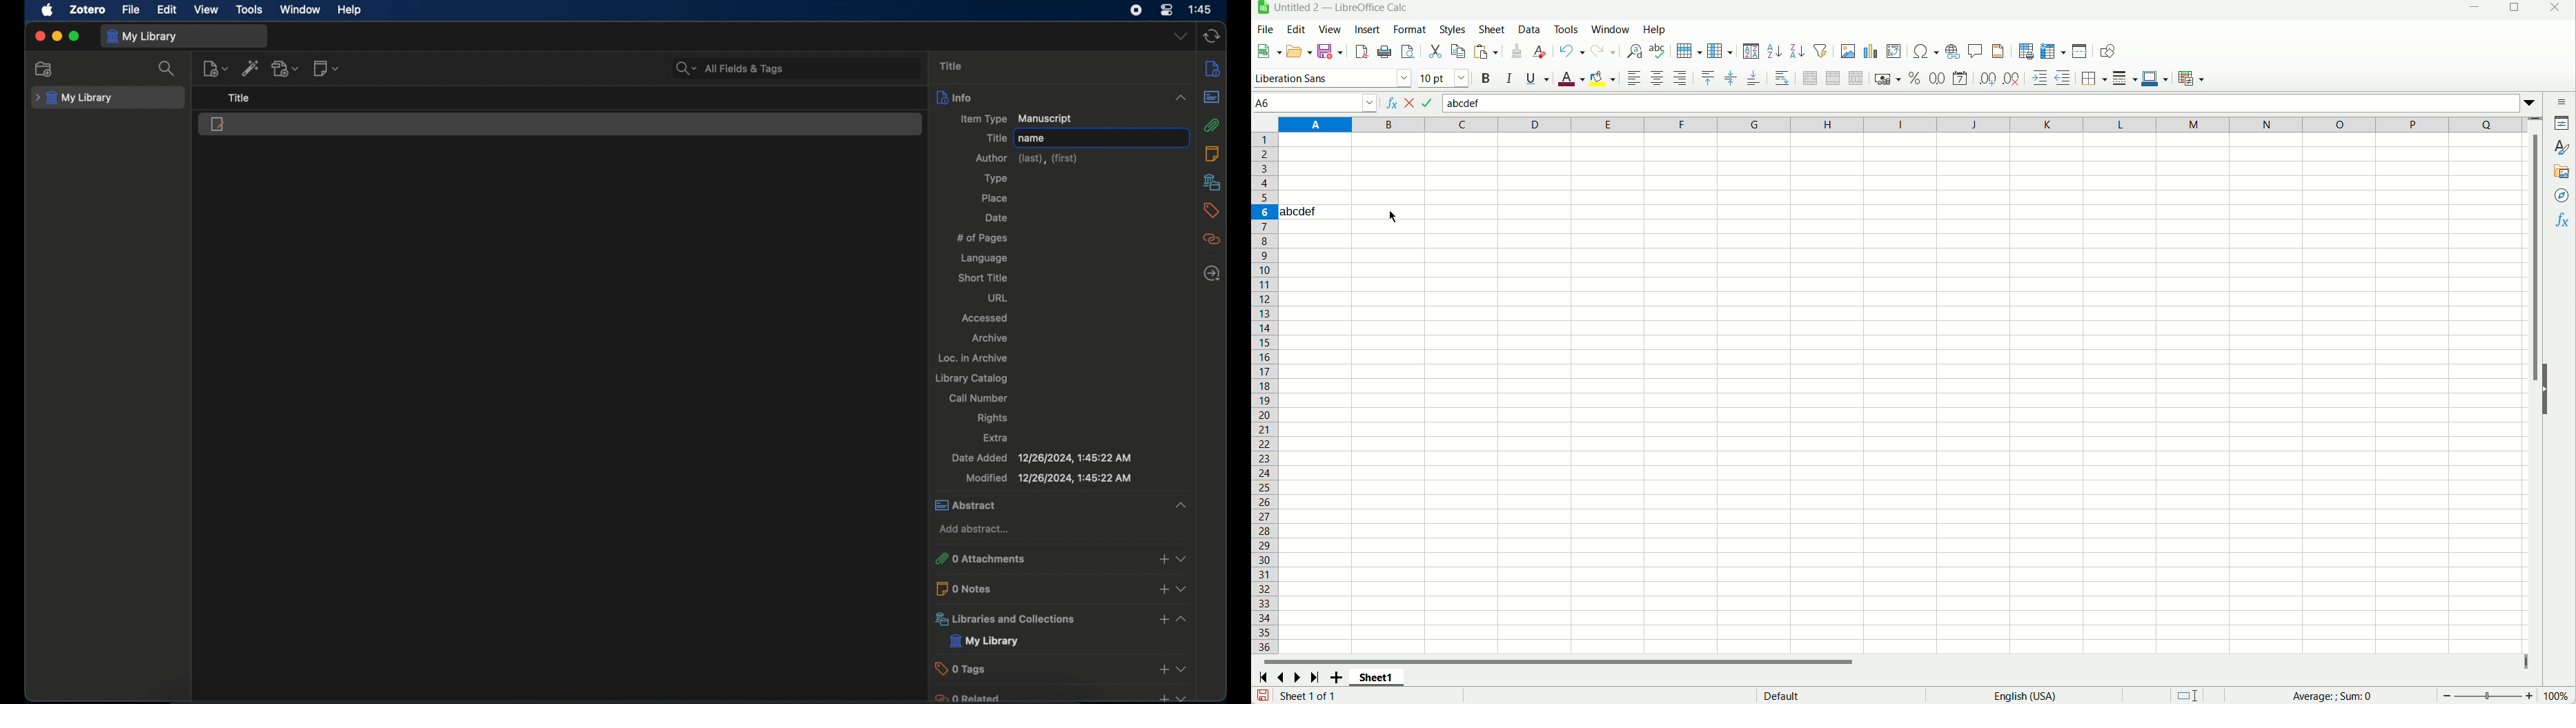 This screenshot has height=728, width=2576. Describe the element at coordinates (2563, 173) in the screenshot. I see `gallery` at that location.